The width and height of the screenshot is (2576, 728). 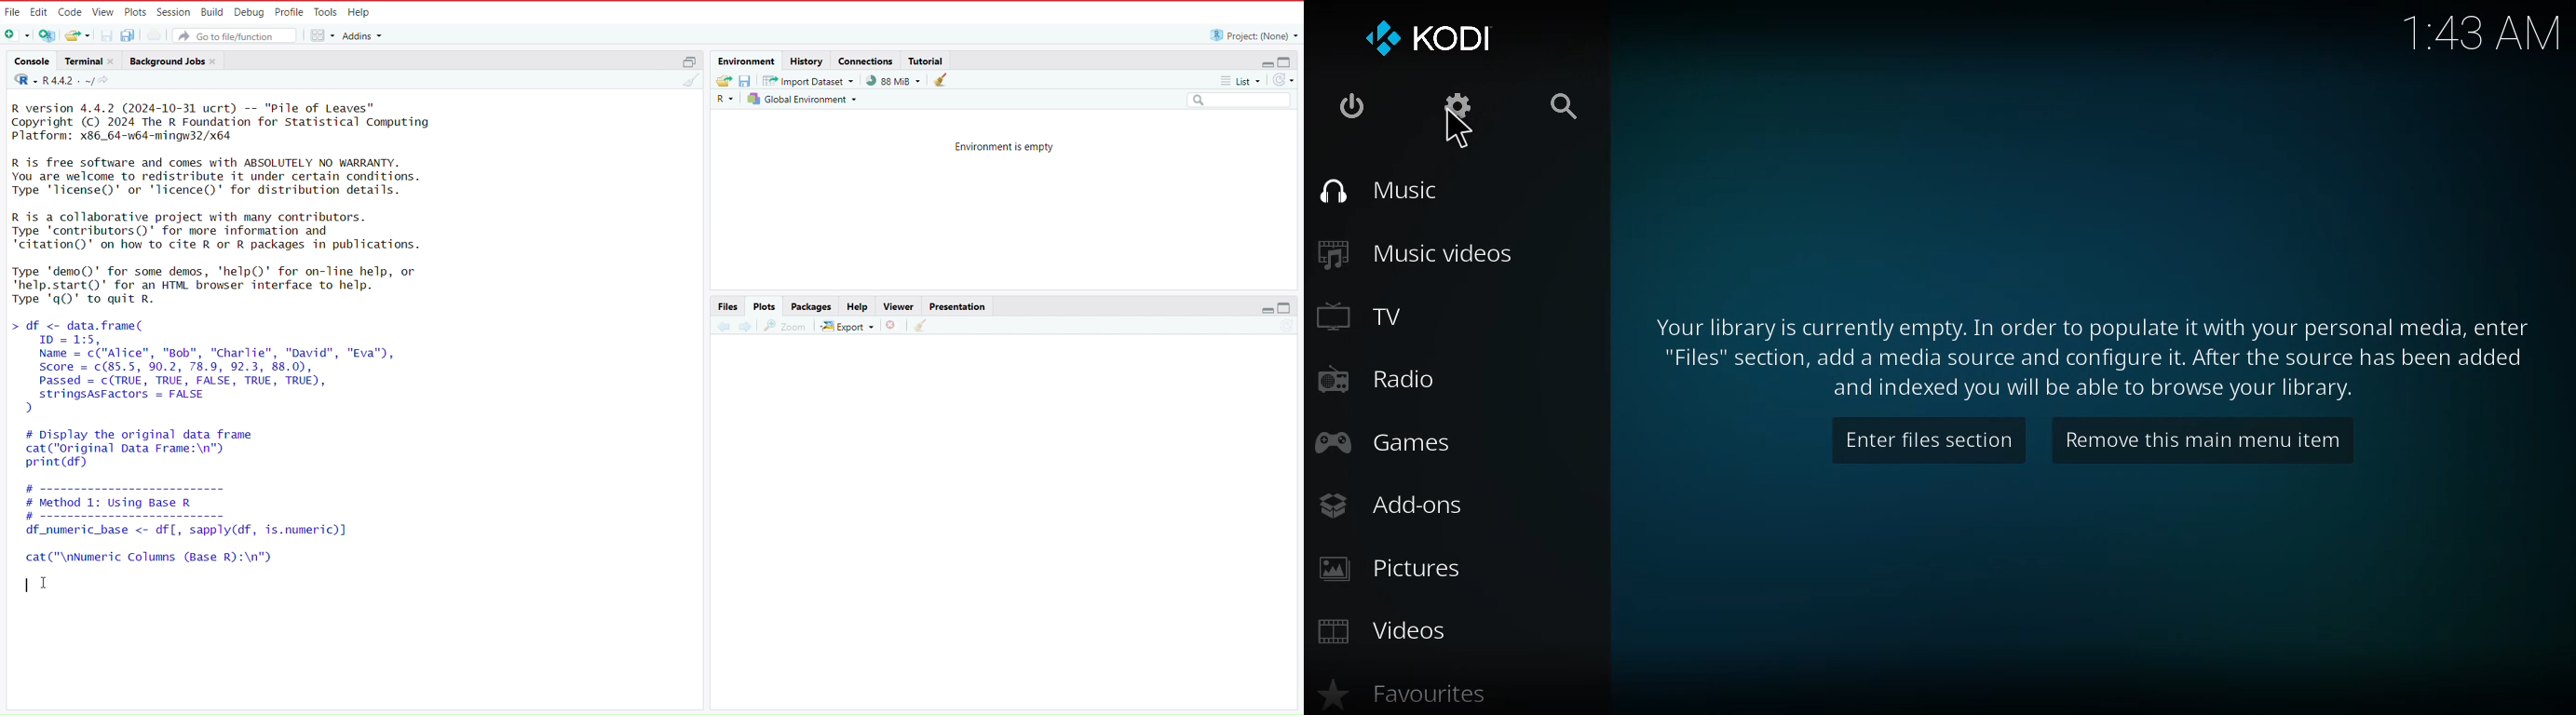 I want to click on videos, so click(x=1385, y=626).